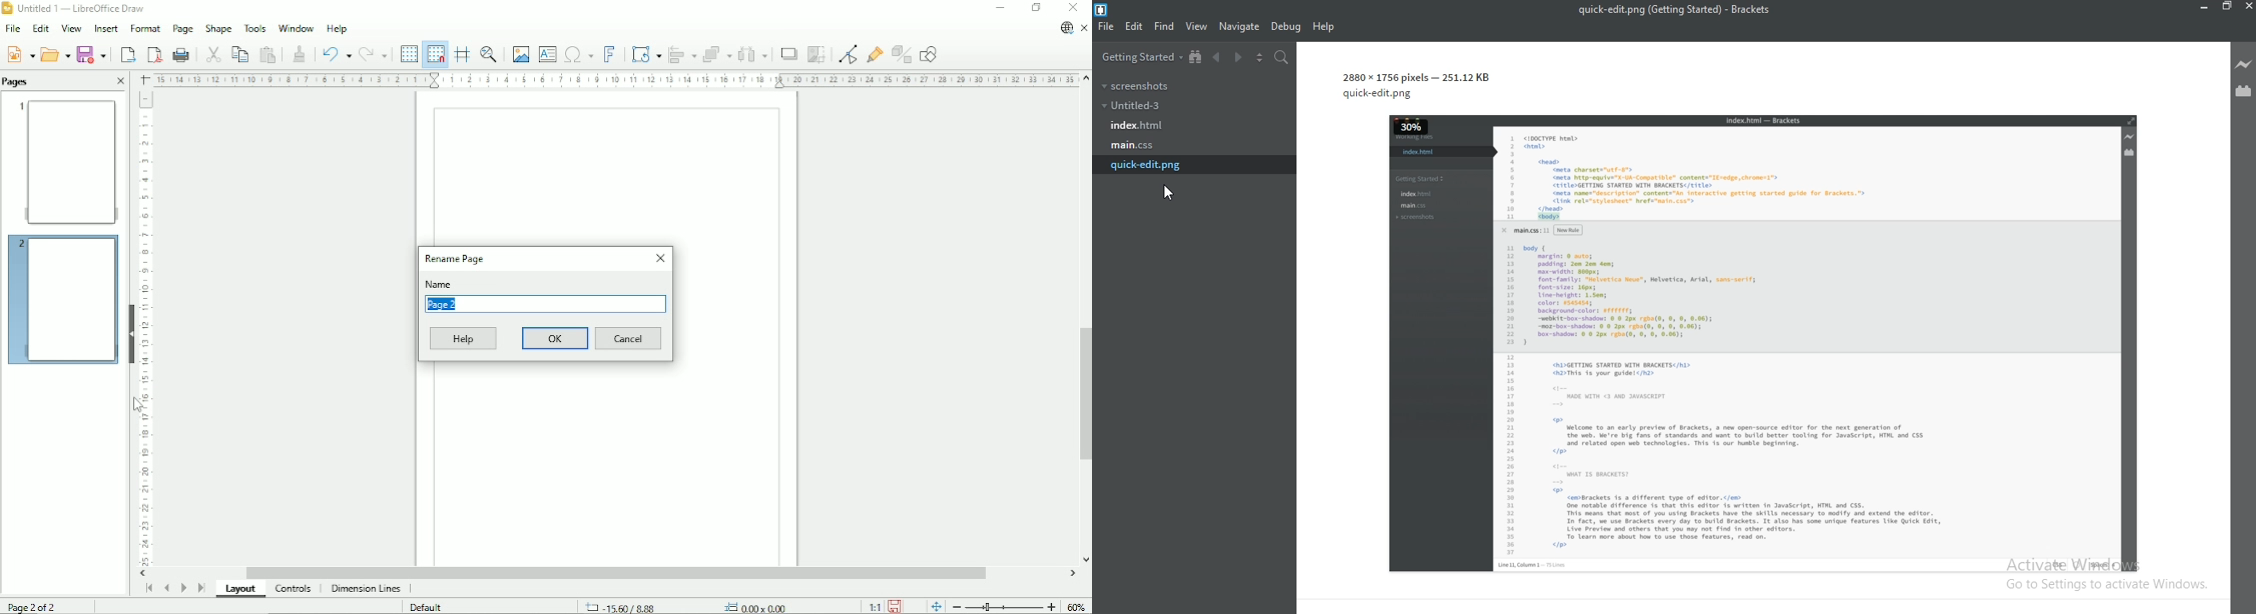 The image size is (2268, 616). I want to click on Insert special character, so click(578, 53).